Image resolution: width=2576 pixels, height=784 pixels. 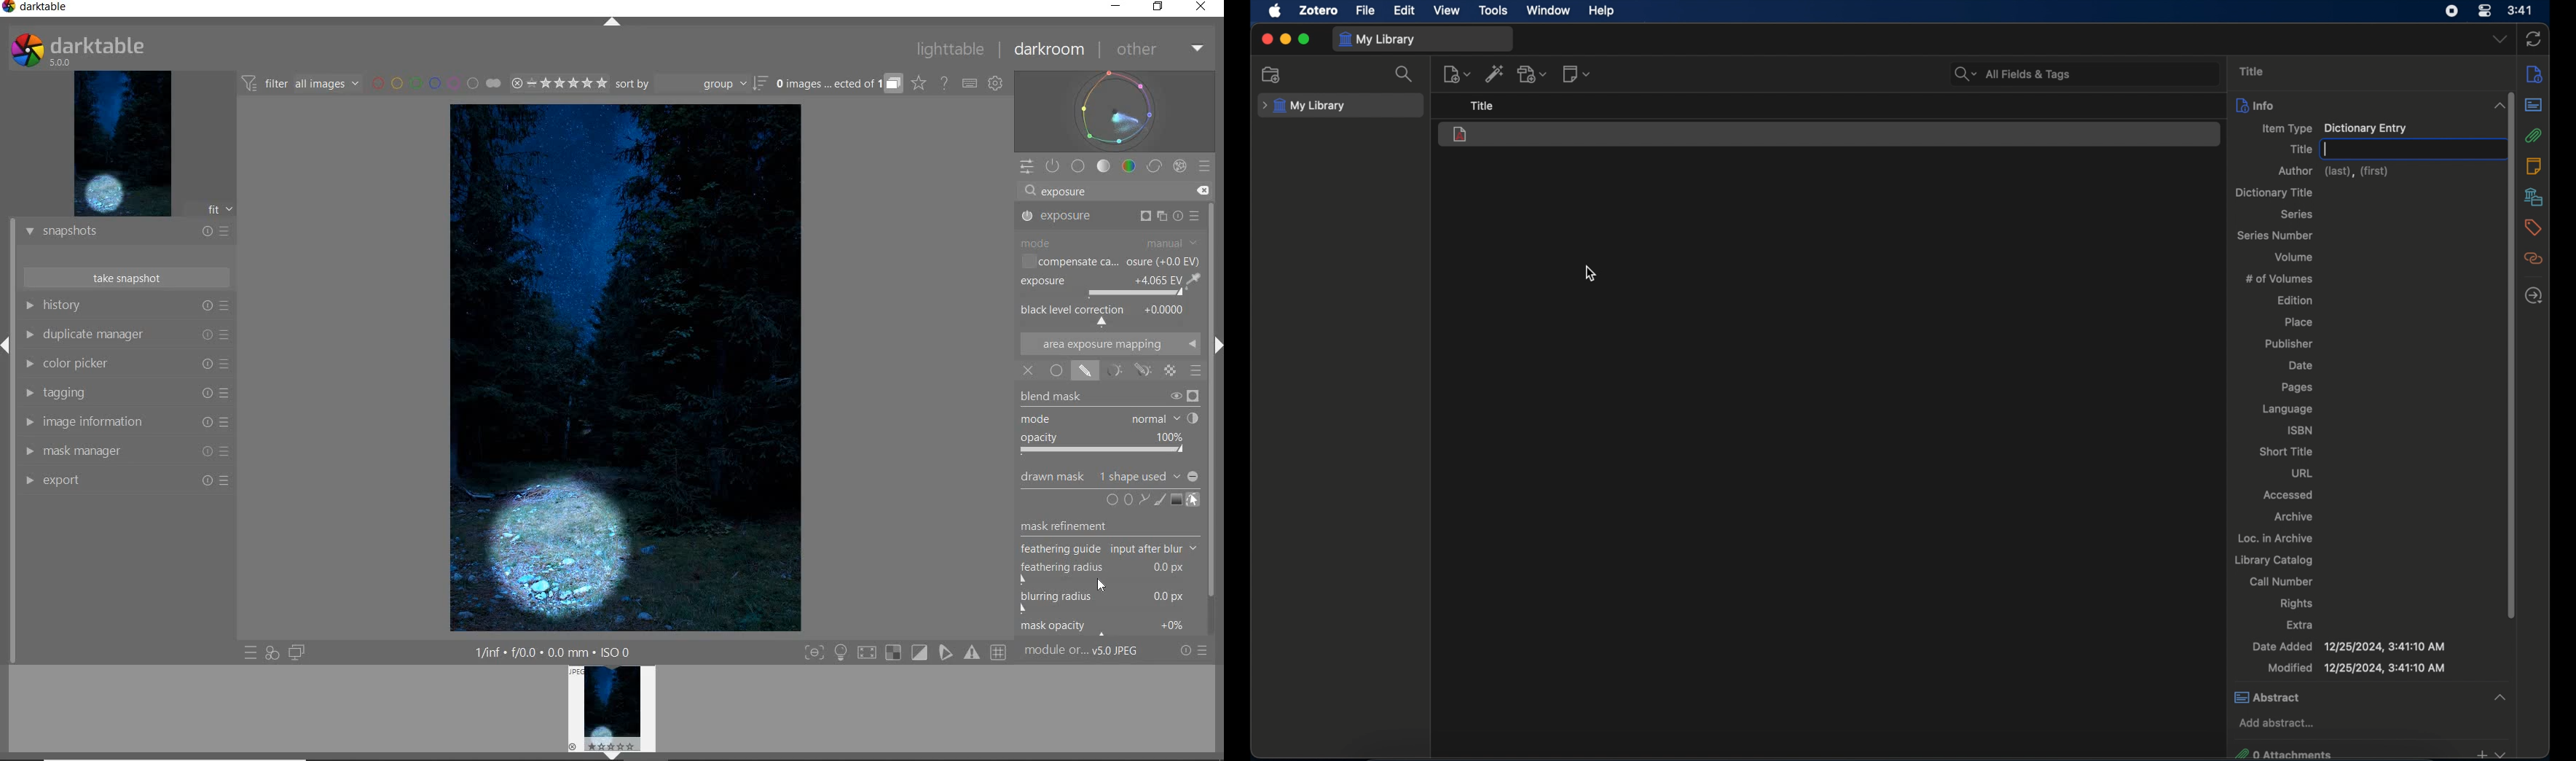 What do you see at coordinates (1078, 165) in the screenshot?
I see `BASE` at bounding box center [1078, 165].